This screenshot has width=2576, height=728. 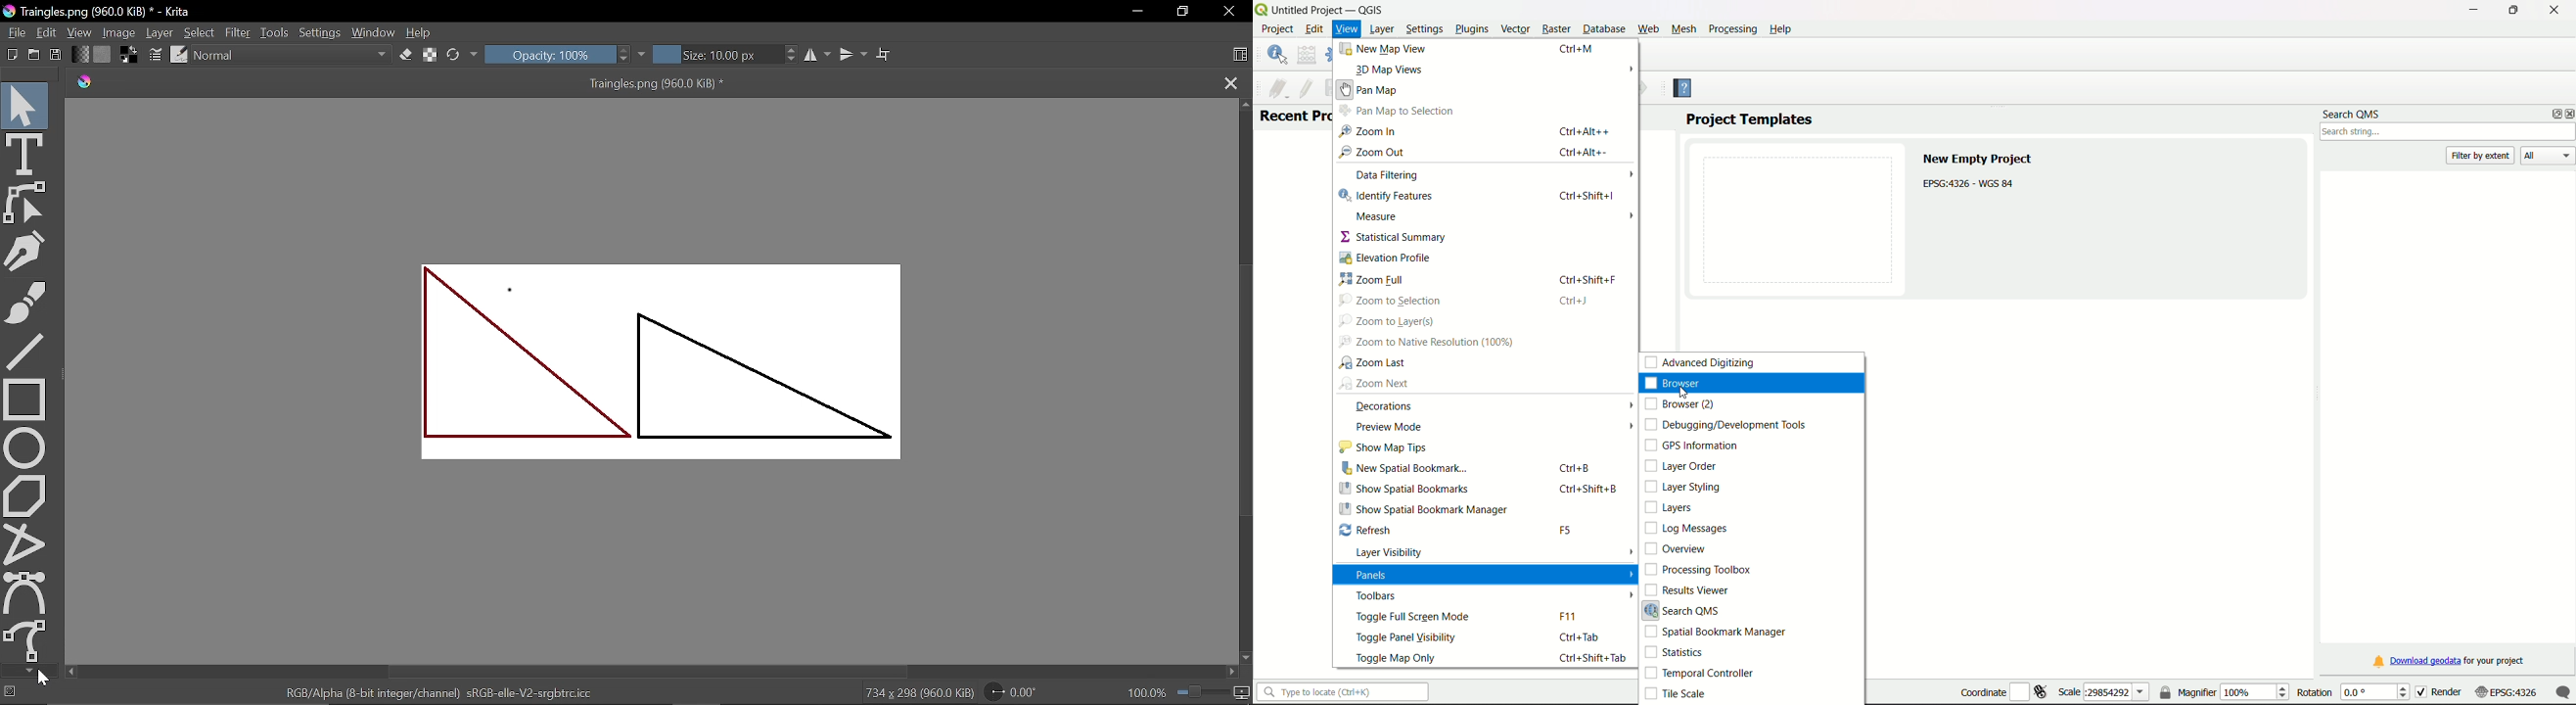 I want to click on tile scale, so click(x=1680, y=695).